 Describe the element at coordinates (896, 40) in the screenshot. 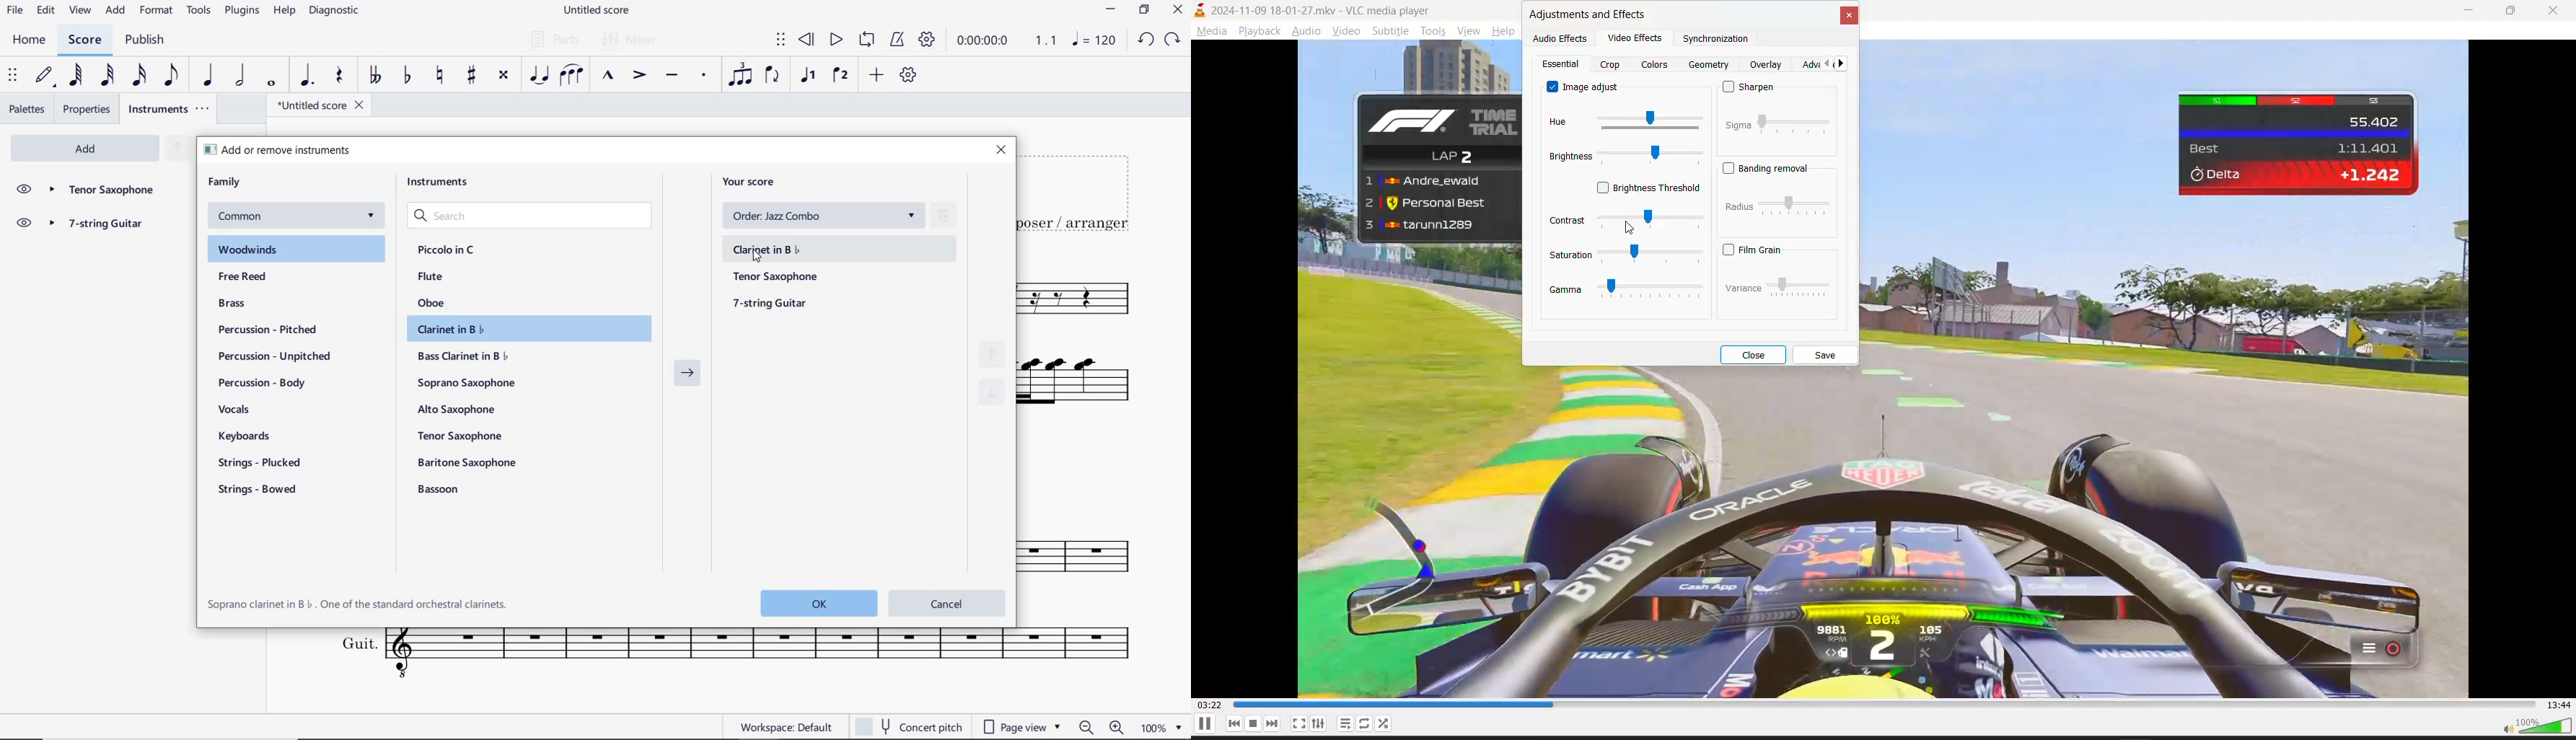

I see `METRONOME` at that location.